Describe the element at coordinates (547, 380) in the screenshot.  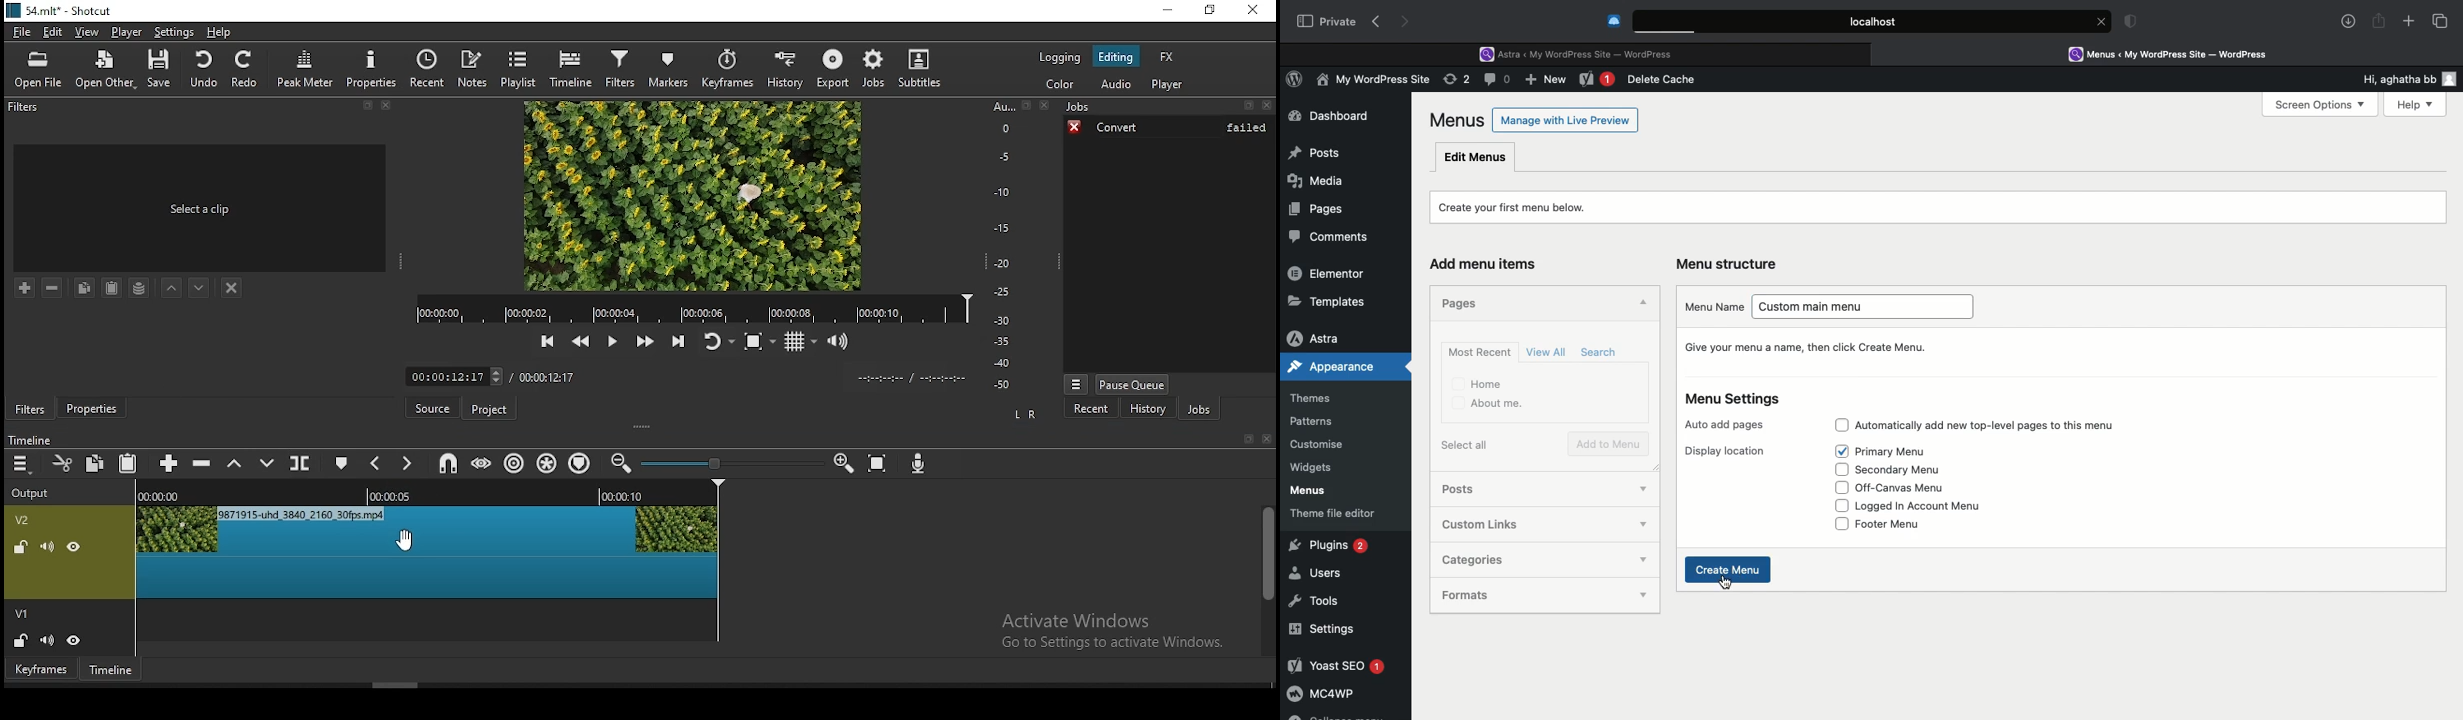
I see `total time` at that location.